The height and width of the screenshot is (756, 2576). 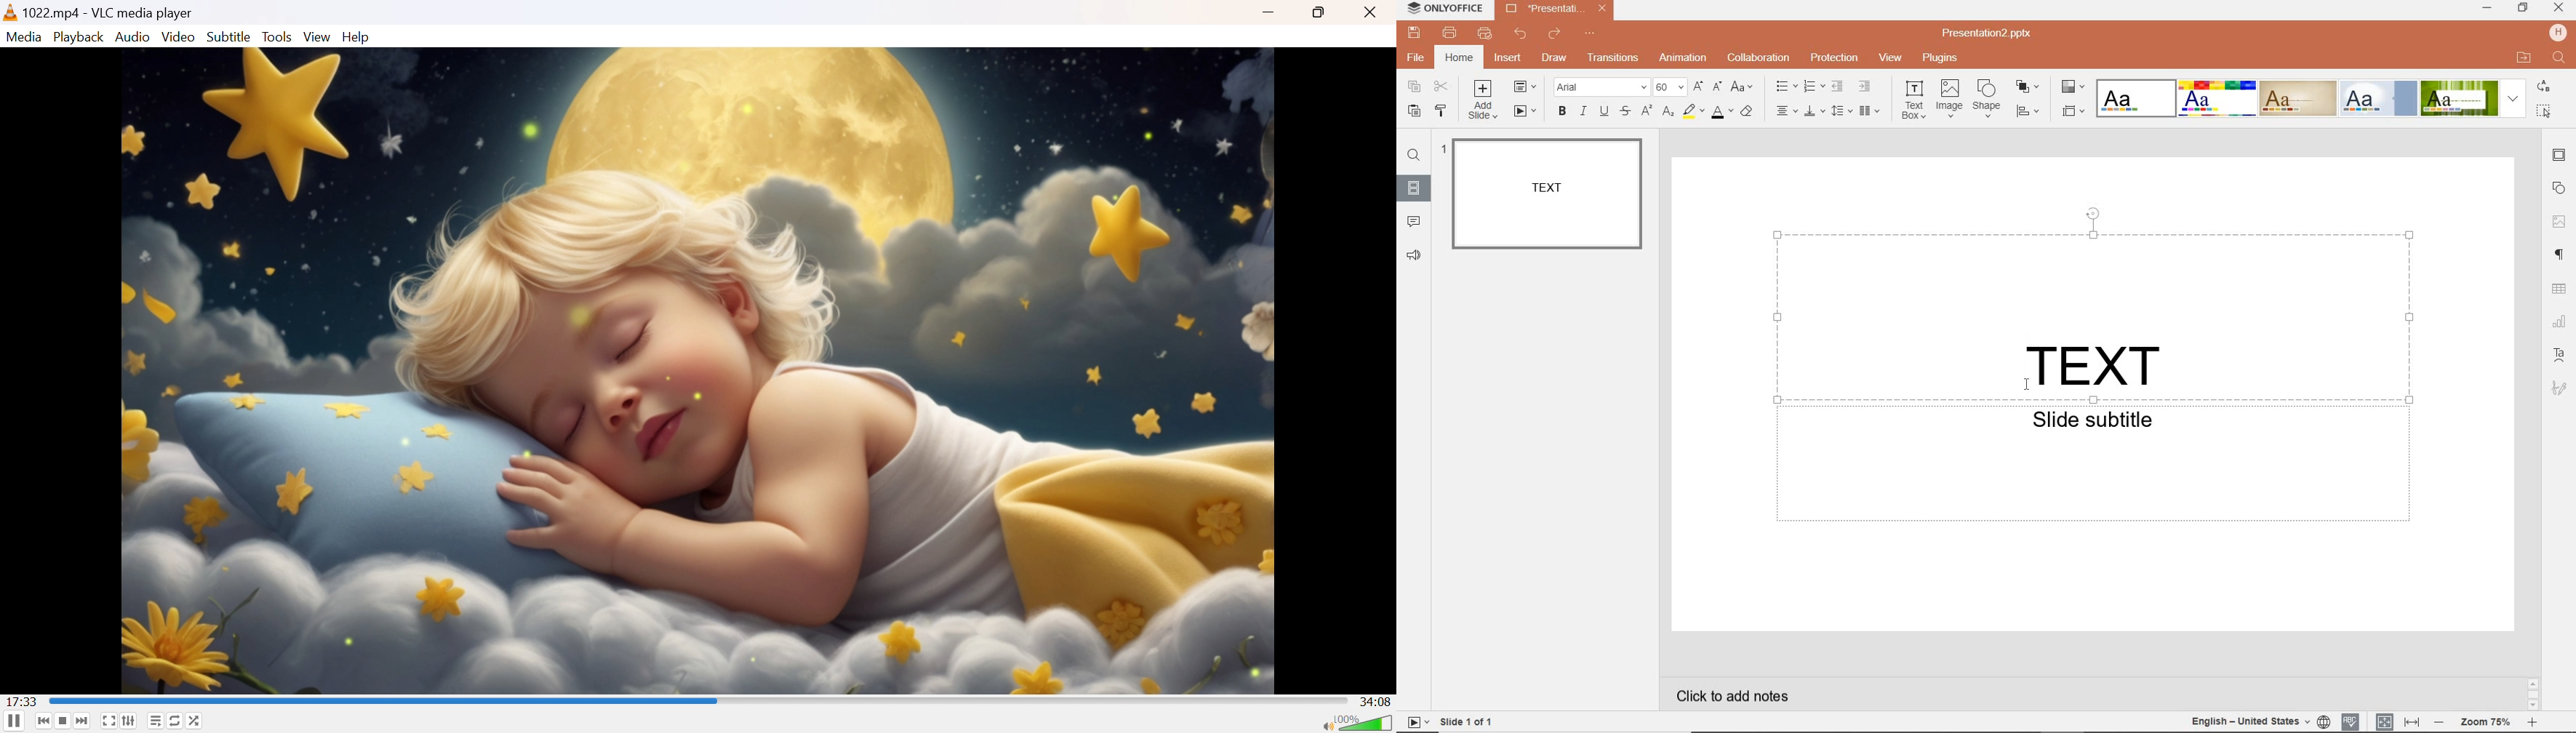 I want to click on cursor, so click(x=2025, y=388).